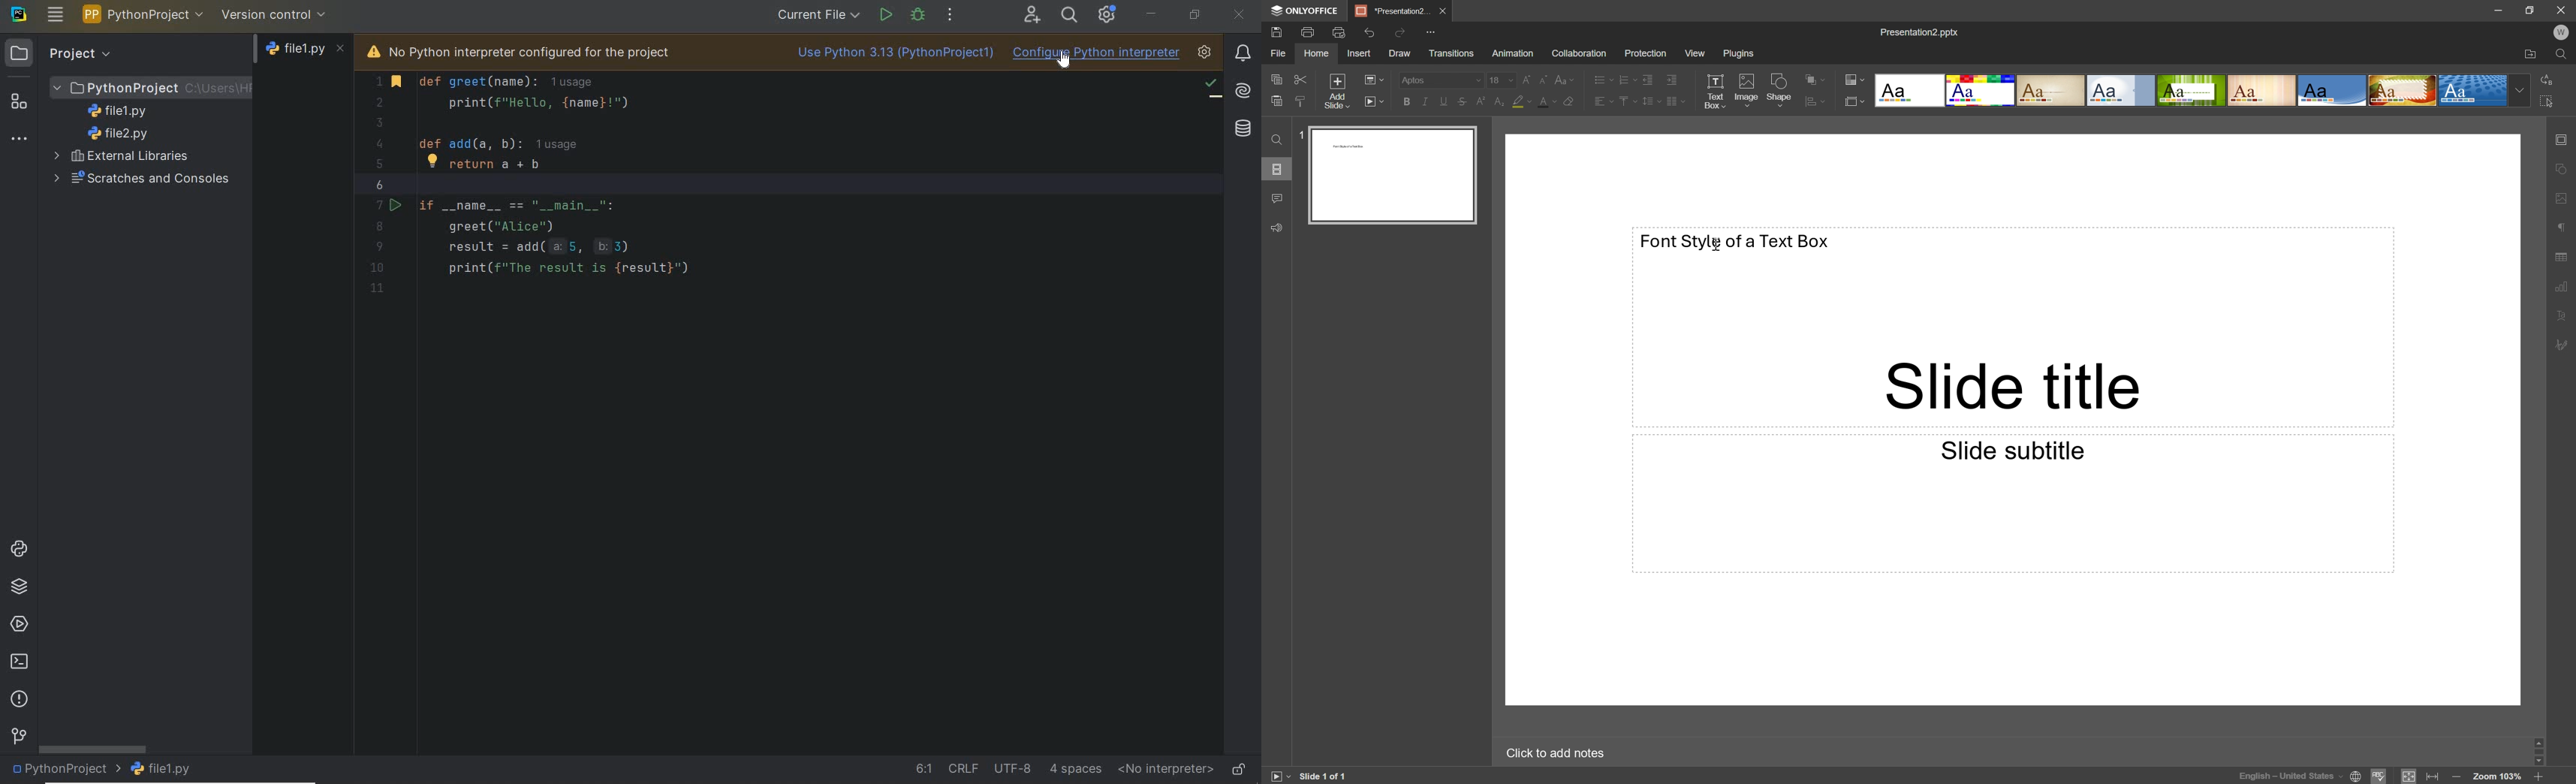 The width and height of the screenshot is (2576, 784). What do you see at coordinates (818, 16) in the screenshot?
I see `current file` at bounding box center [818, 16].